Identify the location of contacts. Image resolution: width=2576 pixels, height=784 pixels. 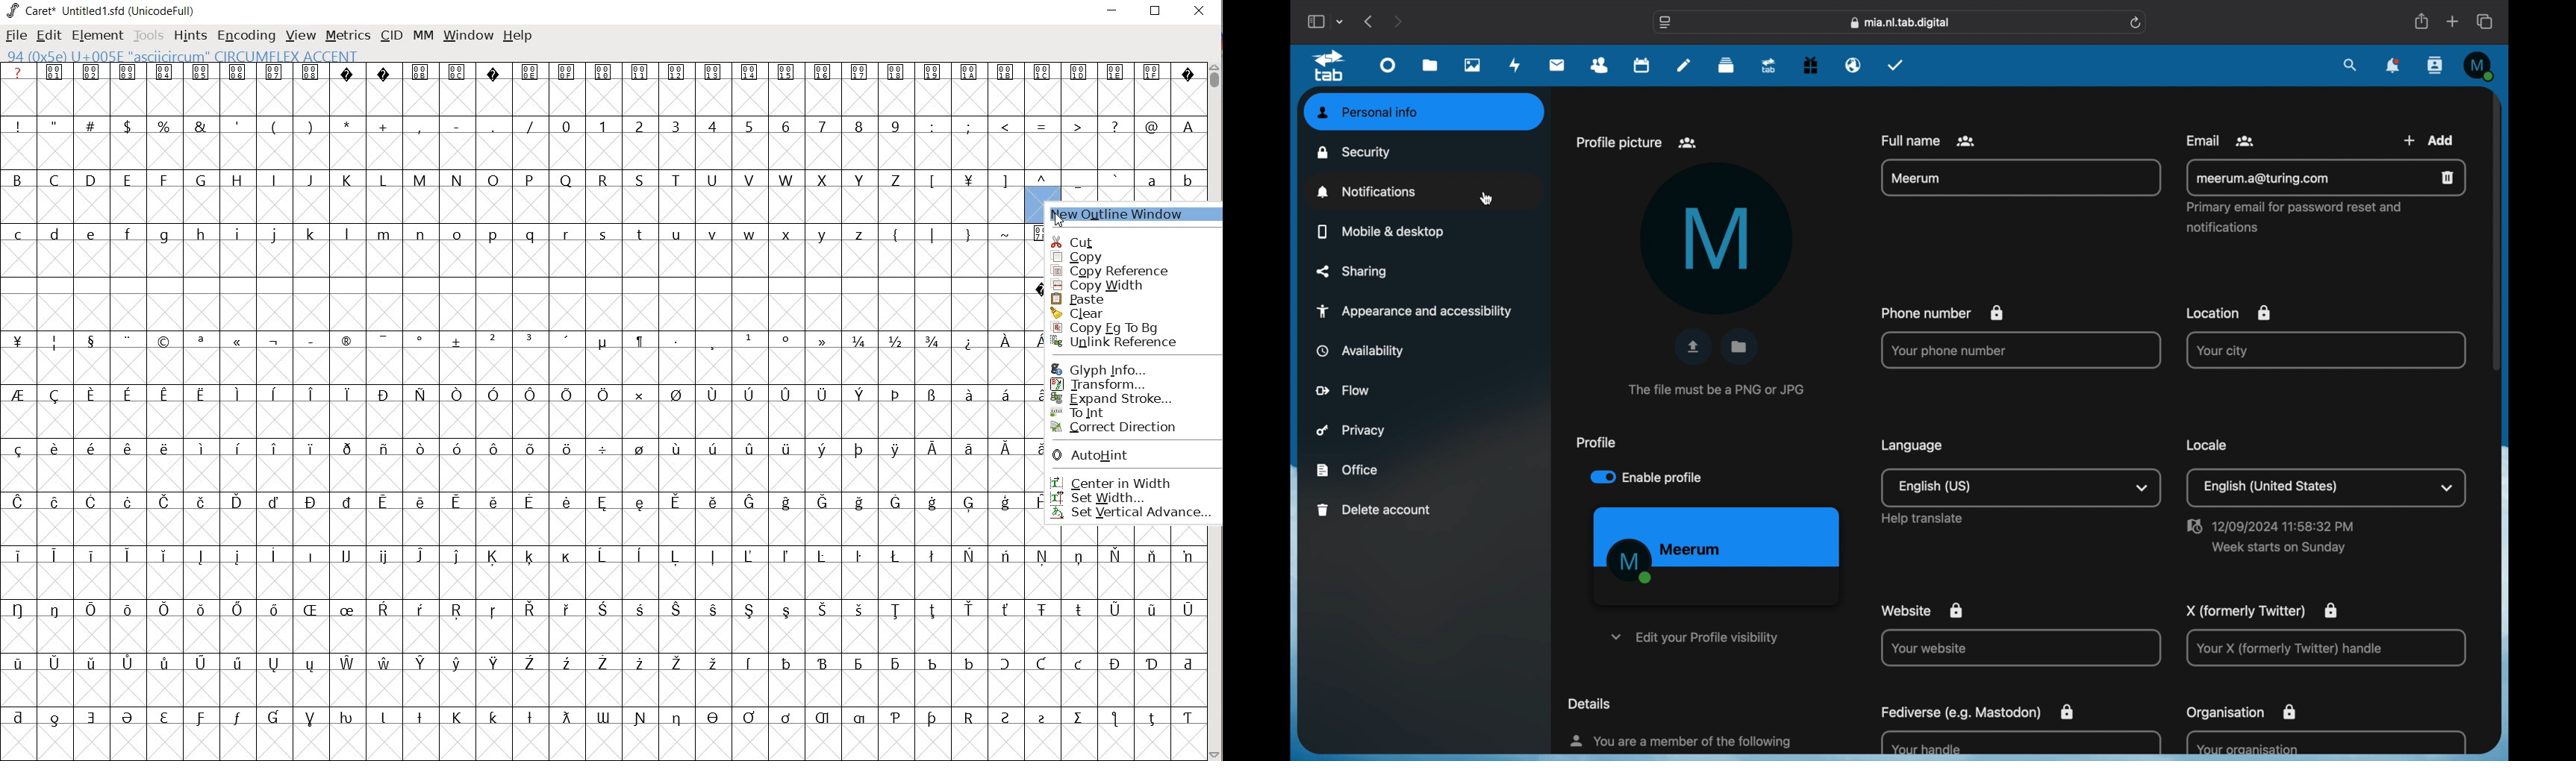
(1600, 65).